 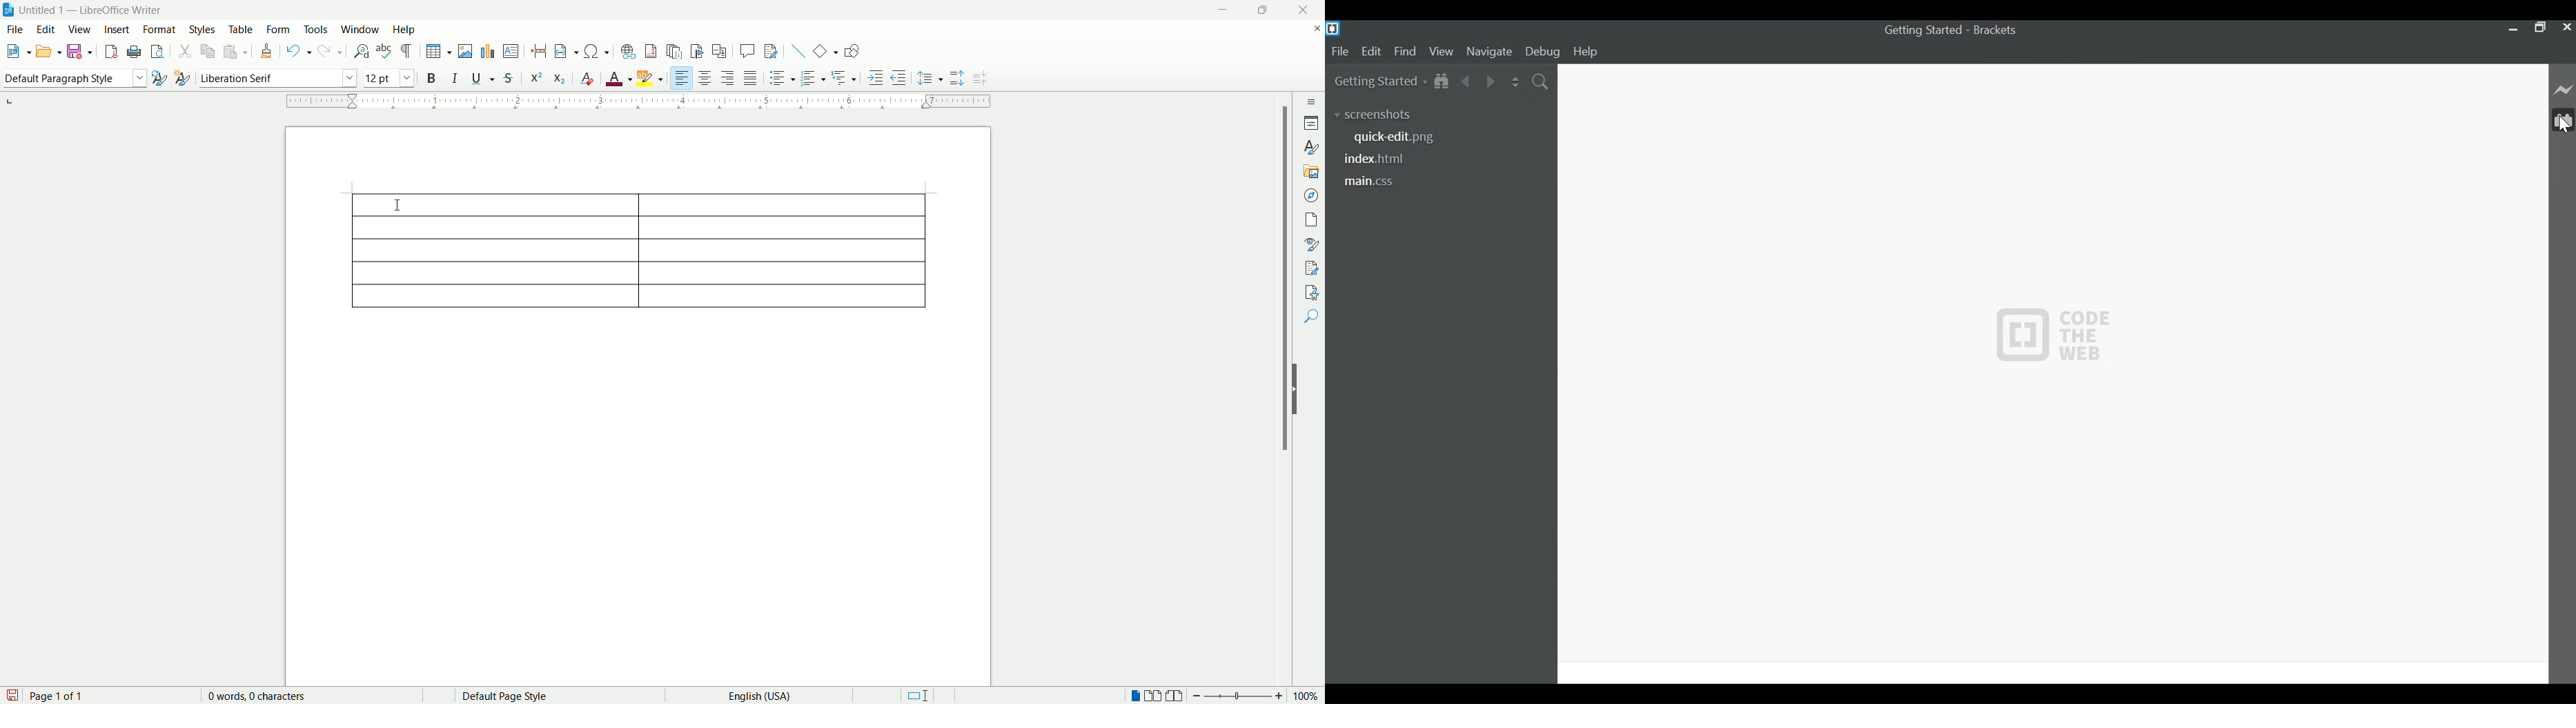 What do you see at coordinates (705, 77) in the screenshot?
I see `align center` at bounding box center [705, 77].